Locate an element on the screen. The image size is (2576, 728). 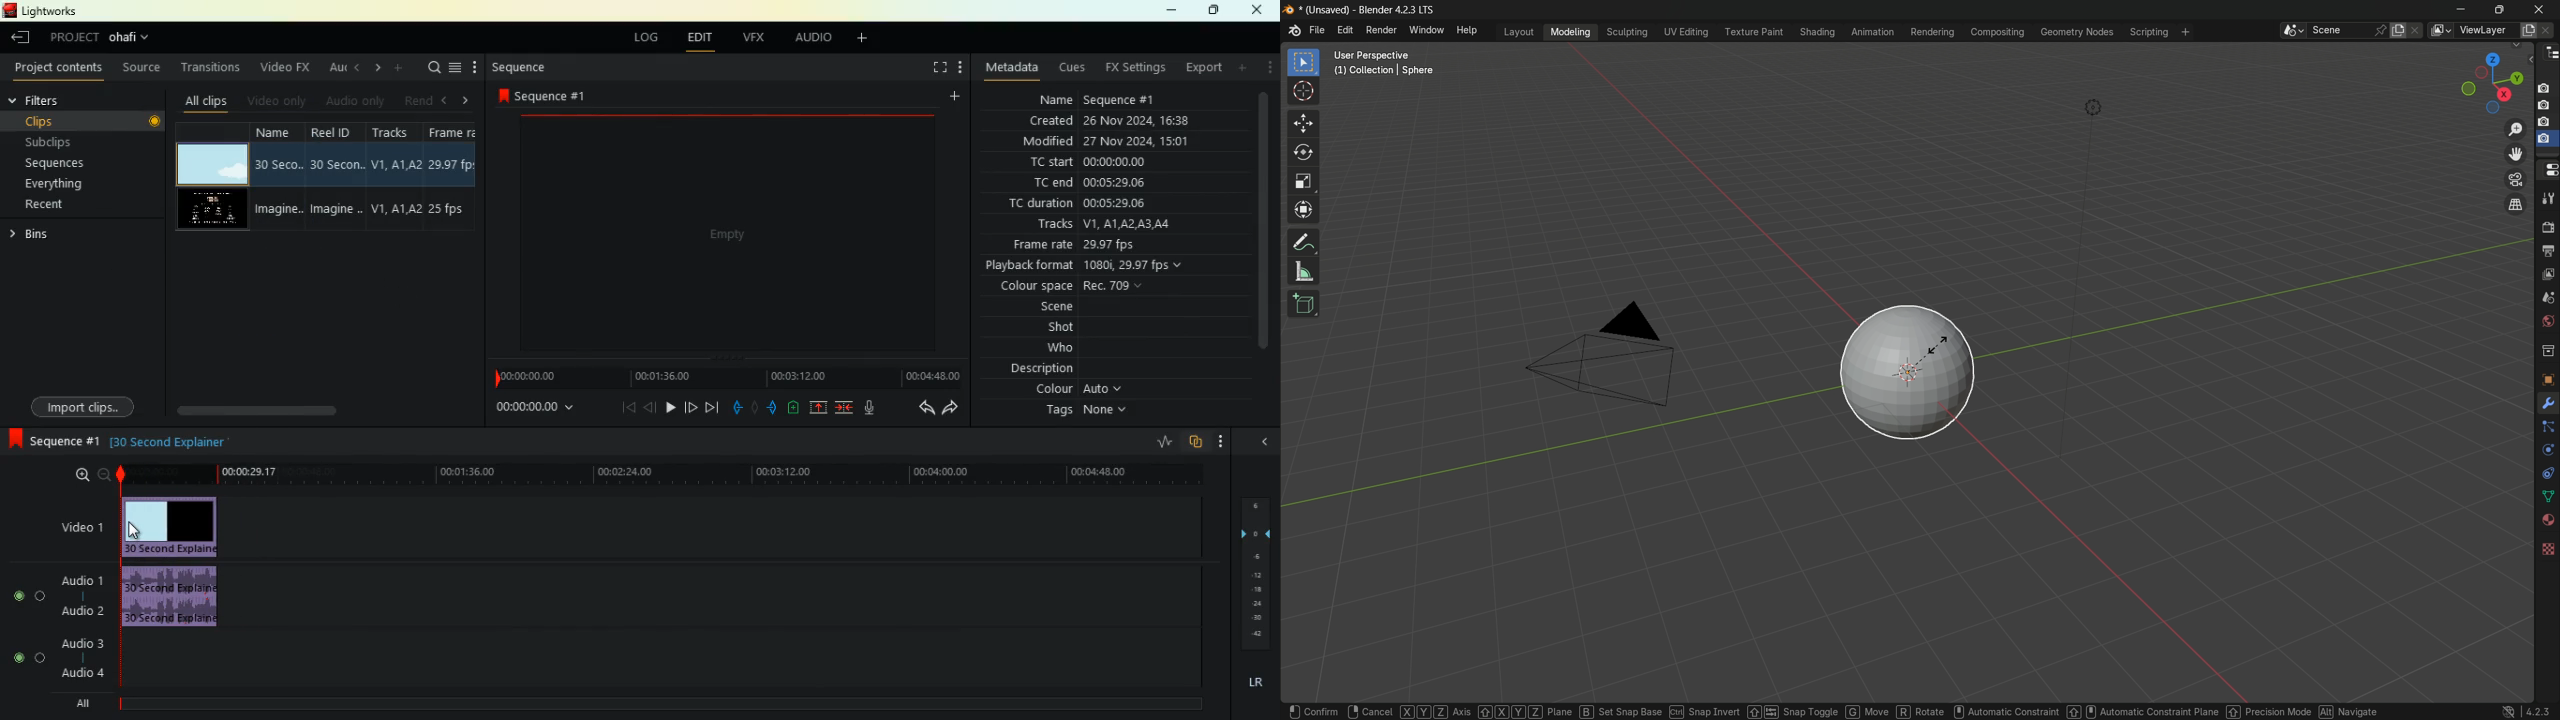
video is located at coordinates (211, 160).